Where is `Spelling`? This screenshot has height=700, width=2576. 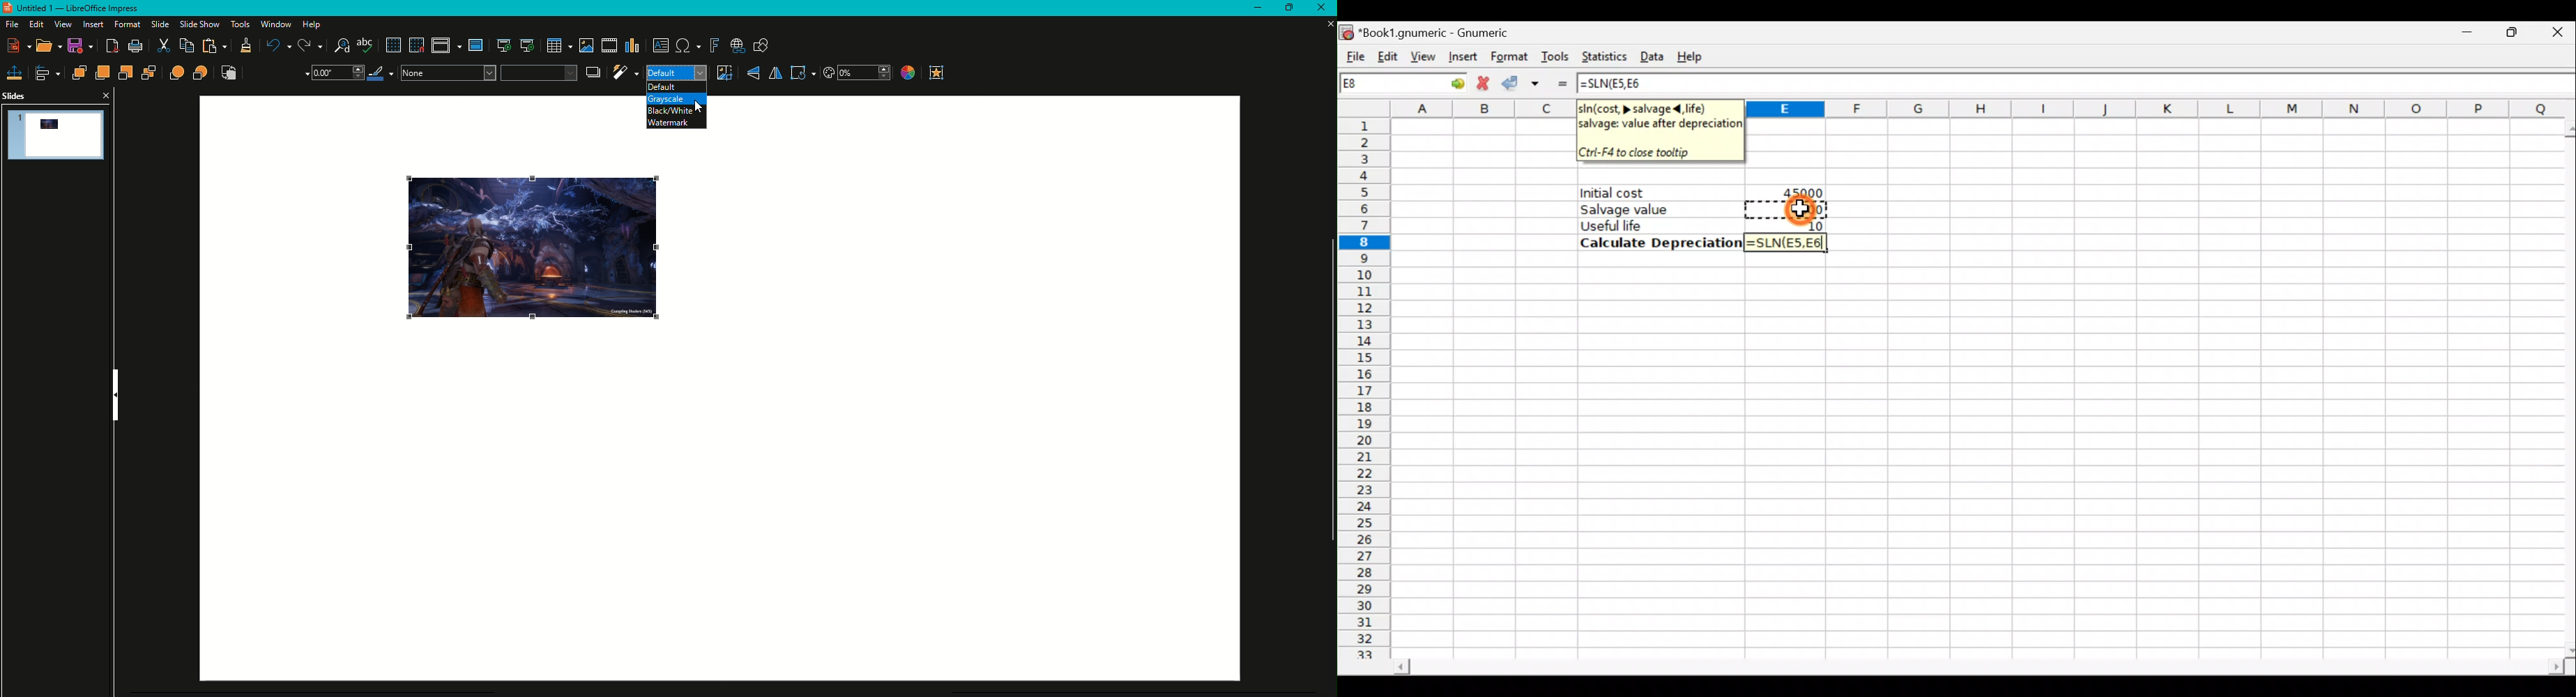 Spelling is located at coordinates (366, 46).